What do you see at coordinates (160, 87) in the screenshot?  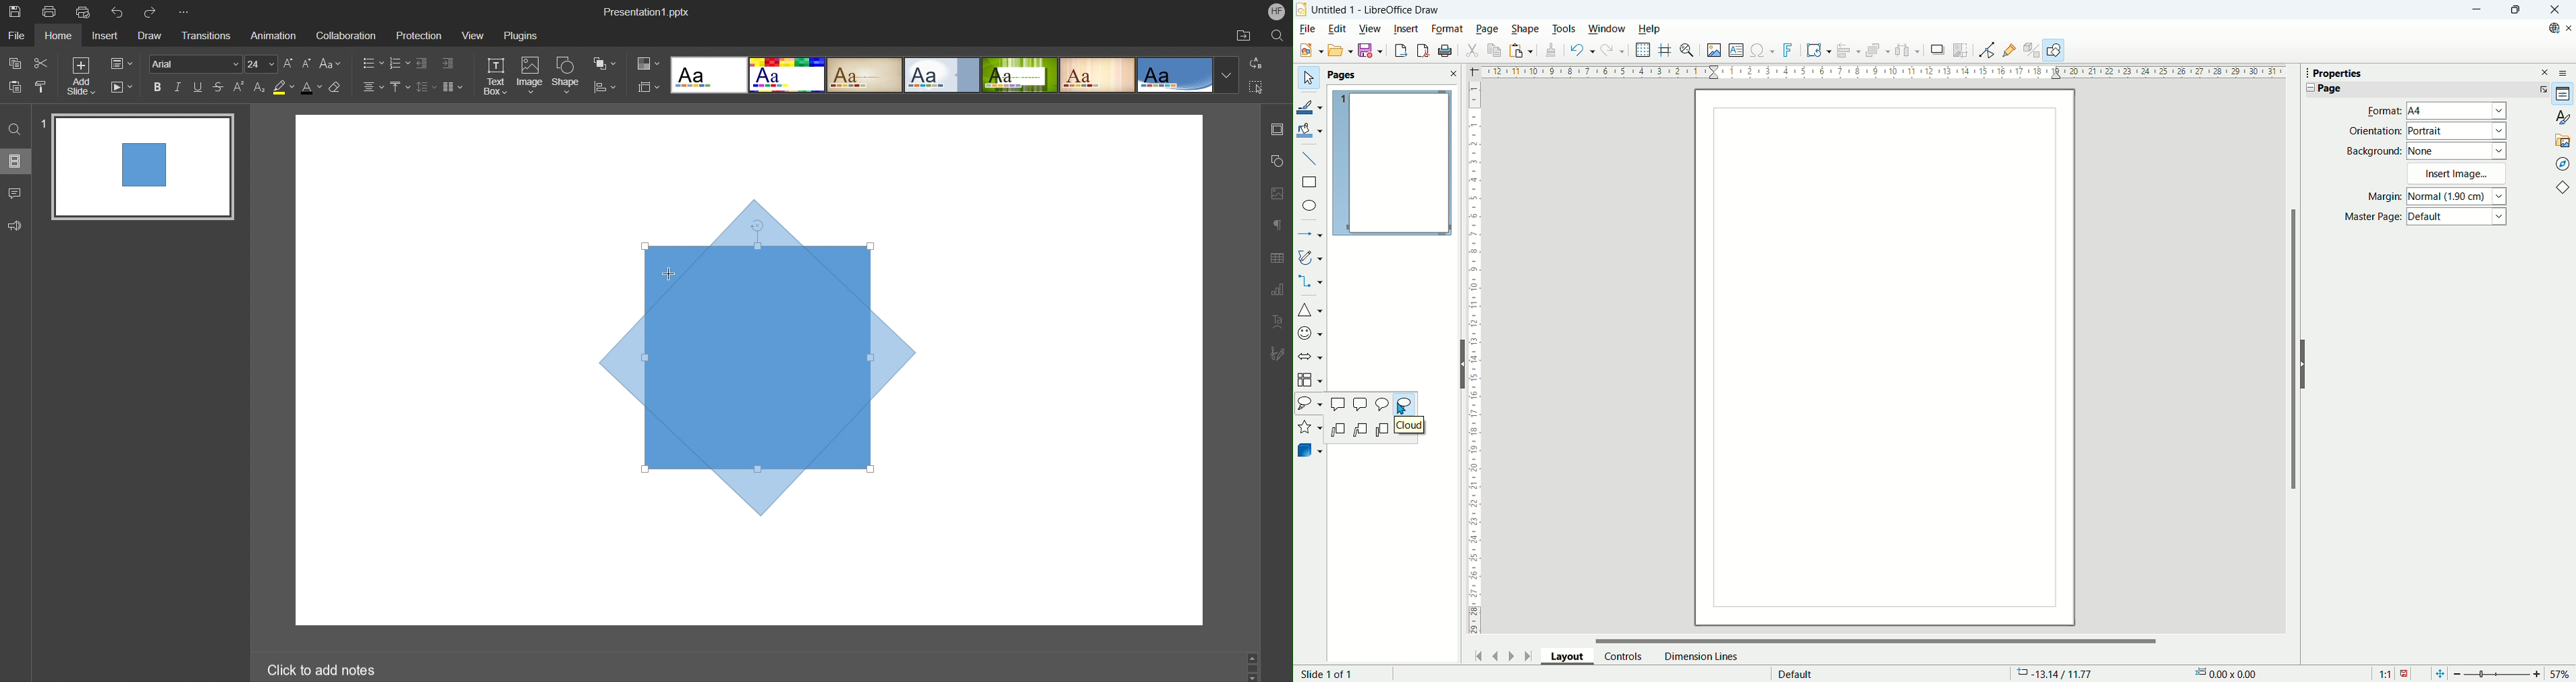 I see `Bold` at bounding box center [160, 87].